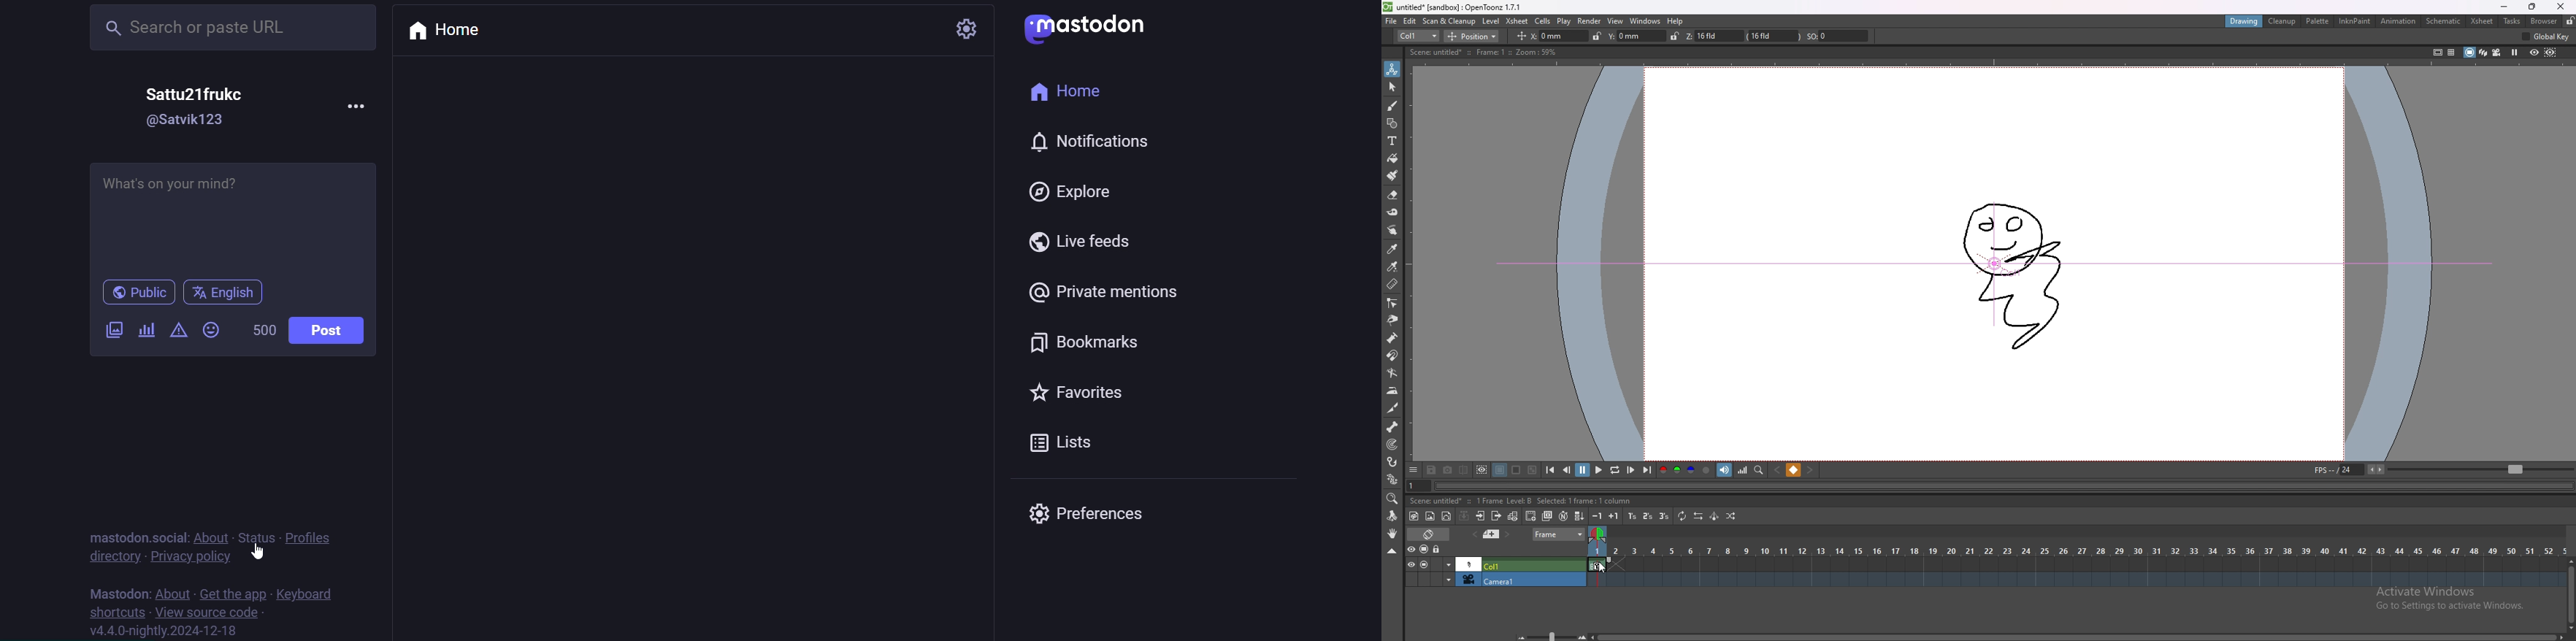 The image size is (2576, 644). I want to click on histogram, so click(1744, 470).